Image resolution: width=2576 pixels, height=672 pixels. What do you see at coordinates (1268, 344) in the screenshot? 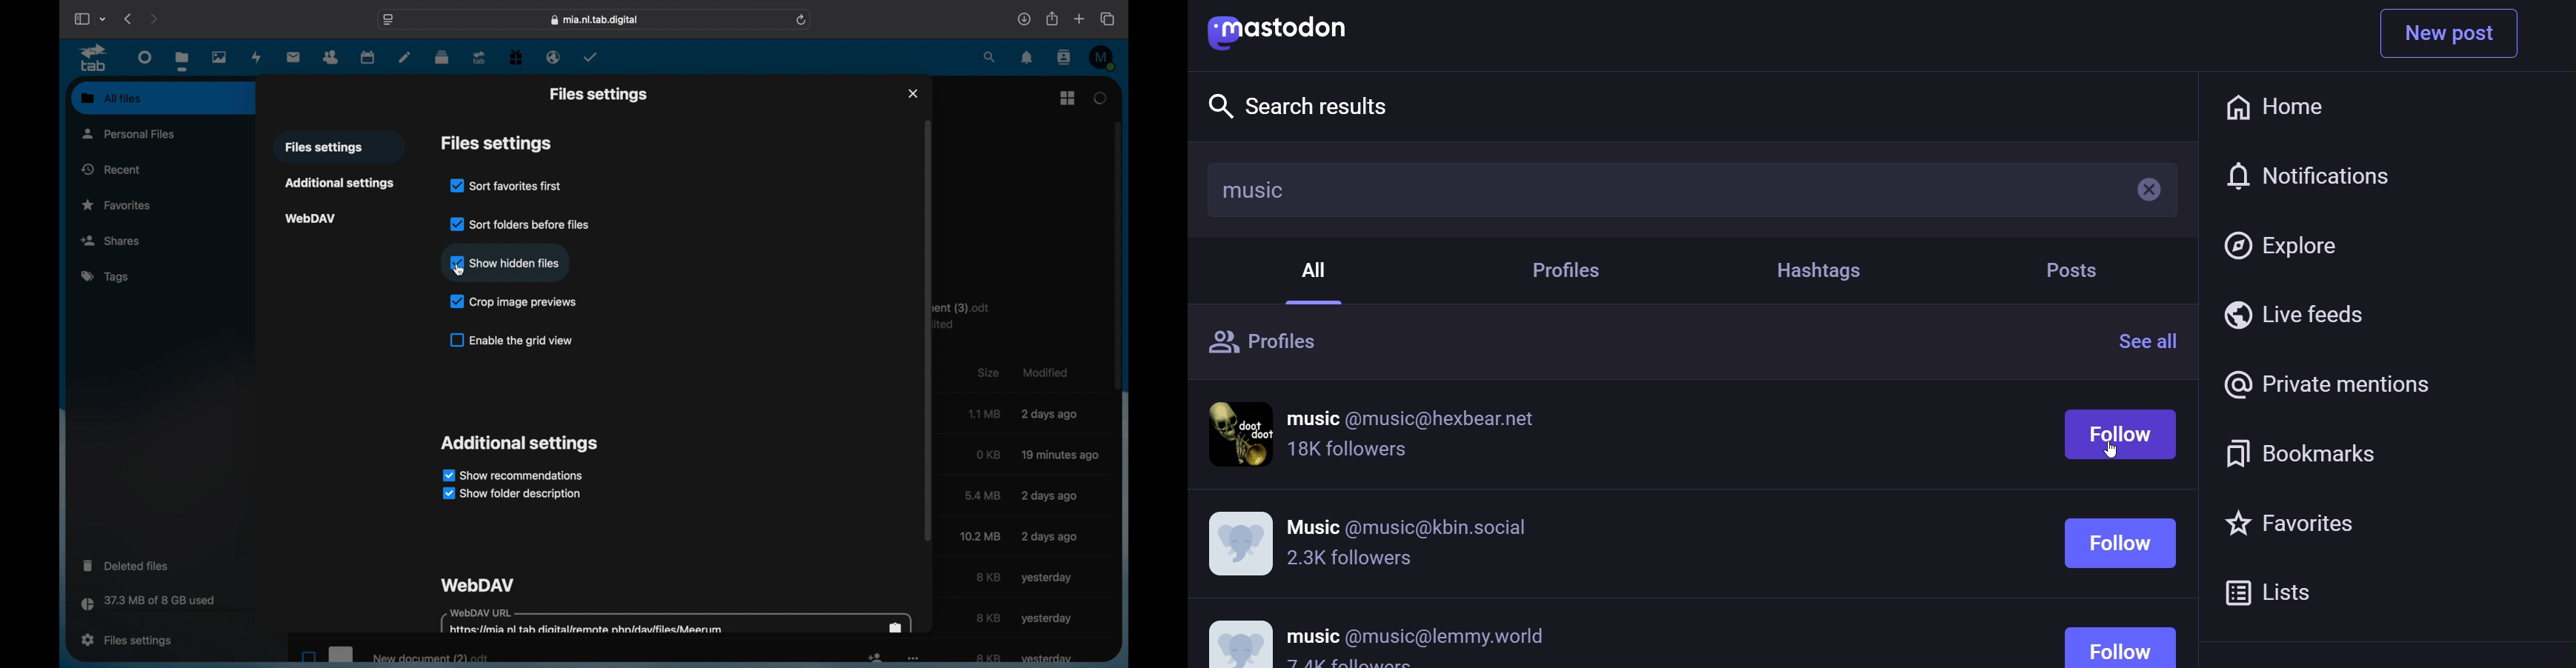
I see `profiles` at bounding box center [1268, 344].